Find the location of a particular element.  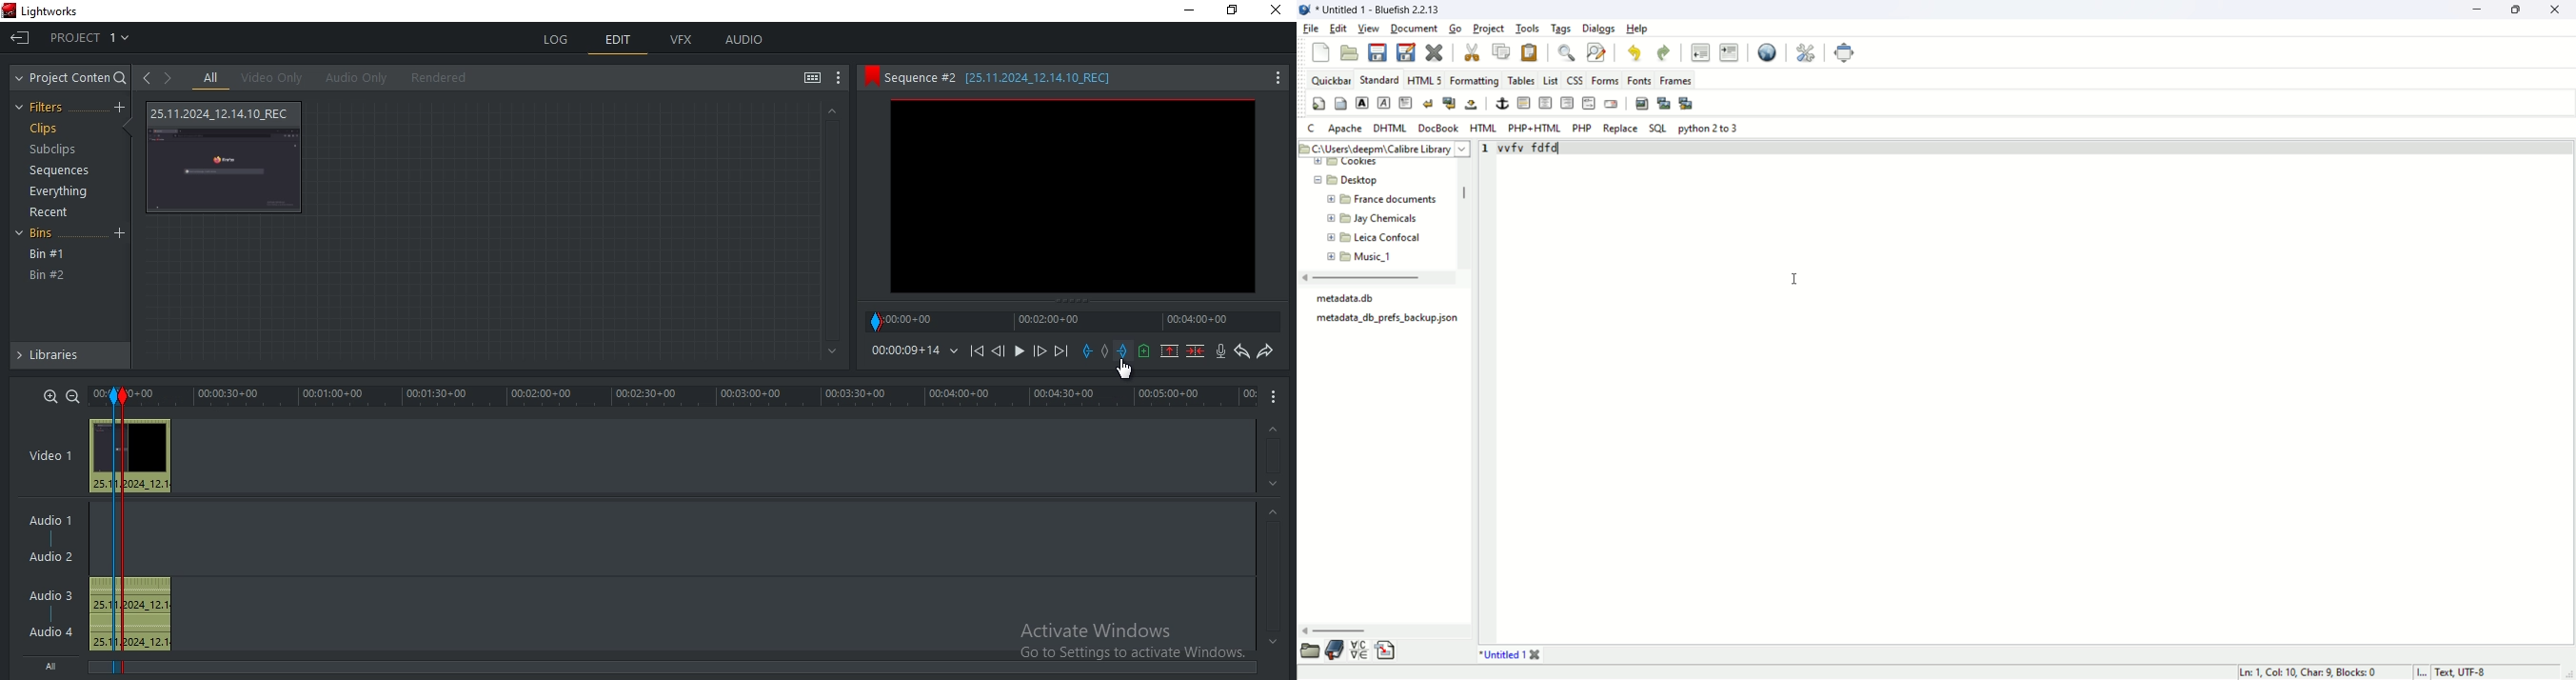

horizontal scroll bar is located at coordinates (1361, 278).